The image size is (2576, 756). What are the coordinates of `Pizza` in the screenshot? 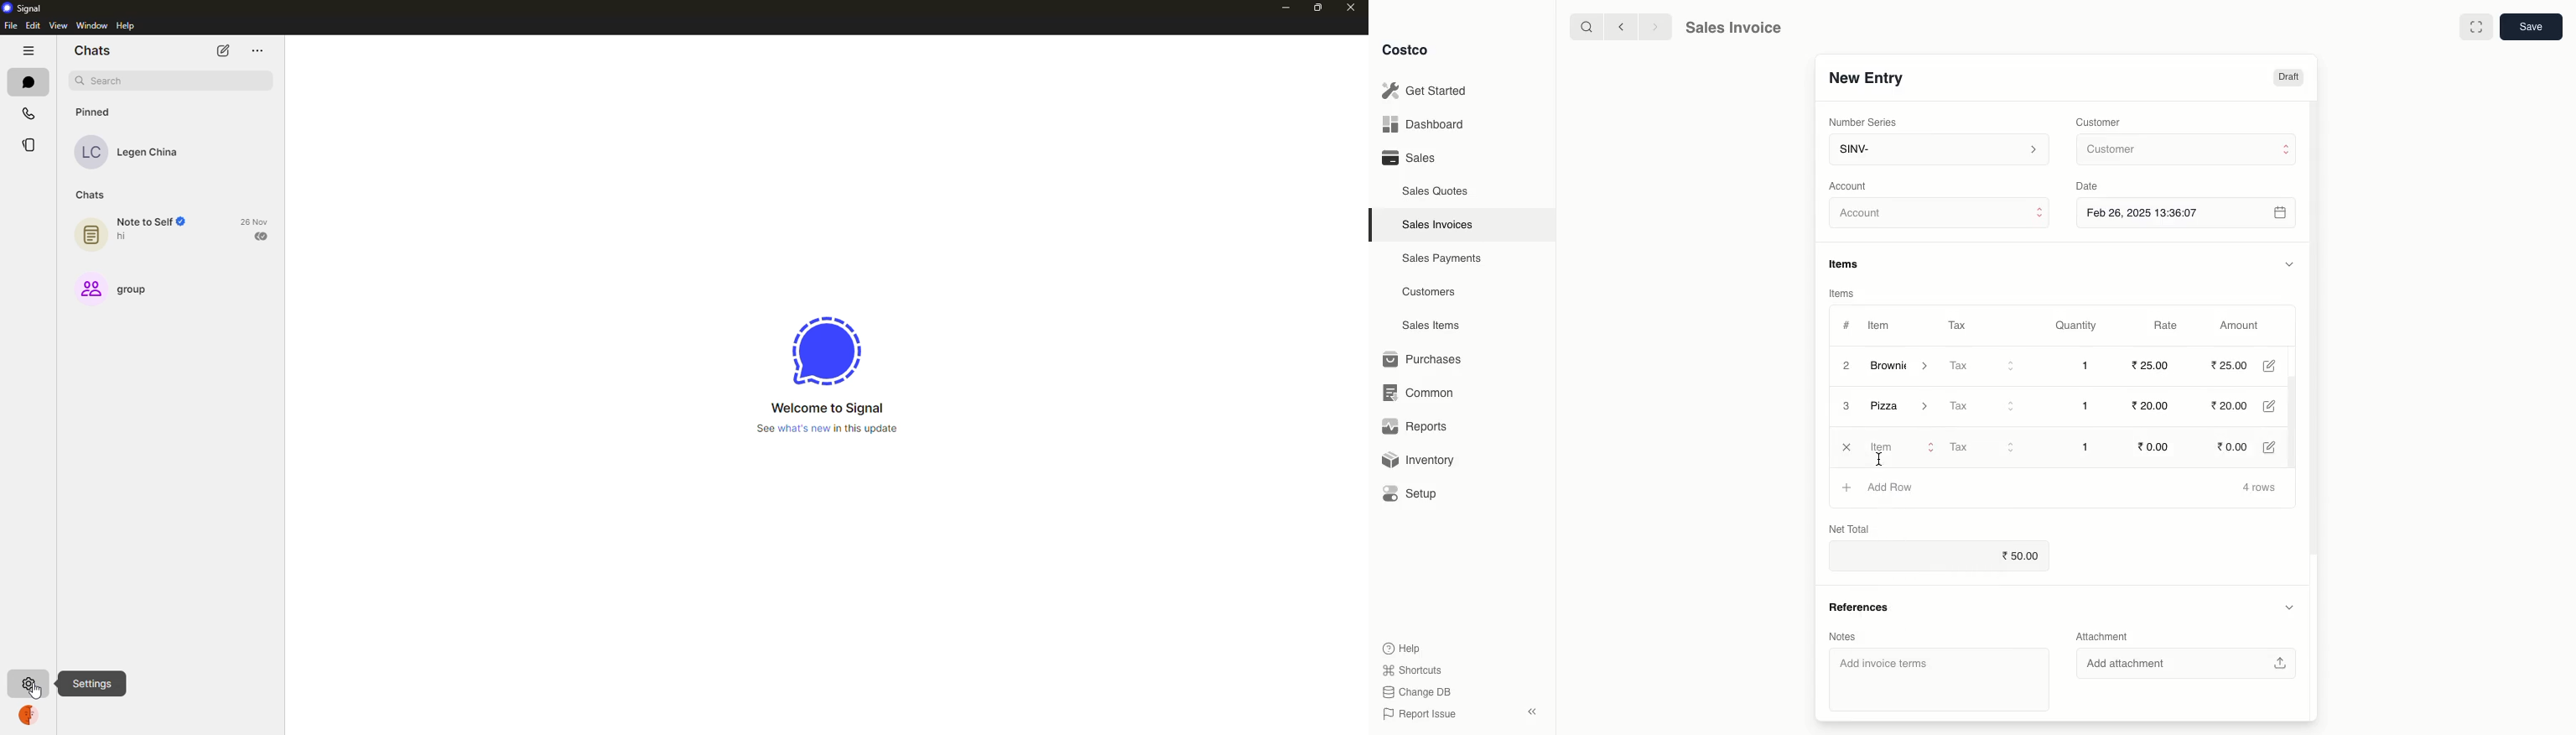 It's located at (1904, 408).